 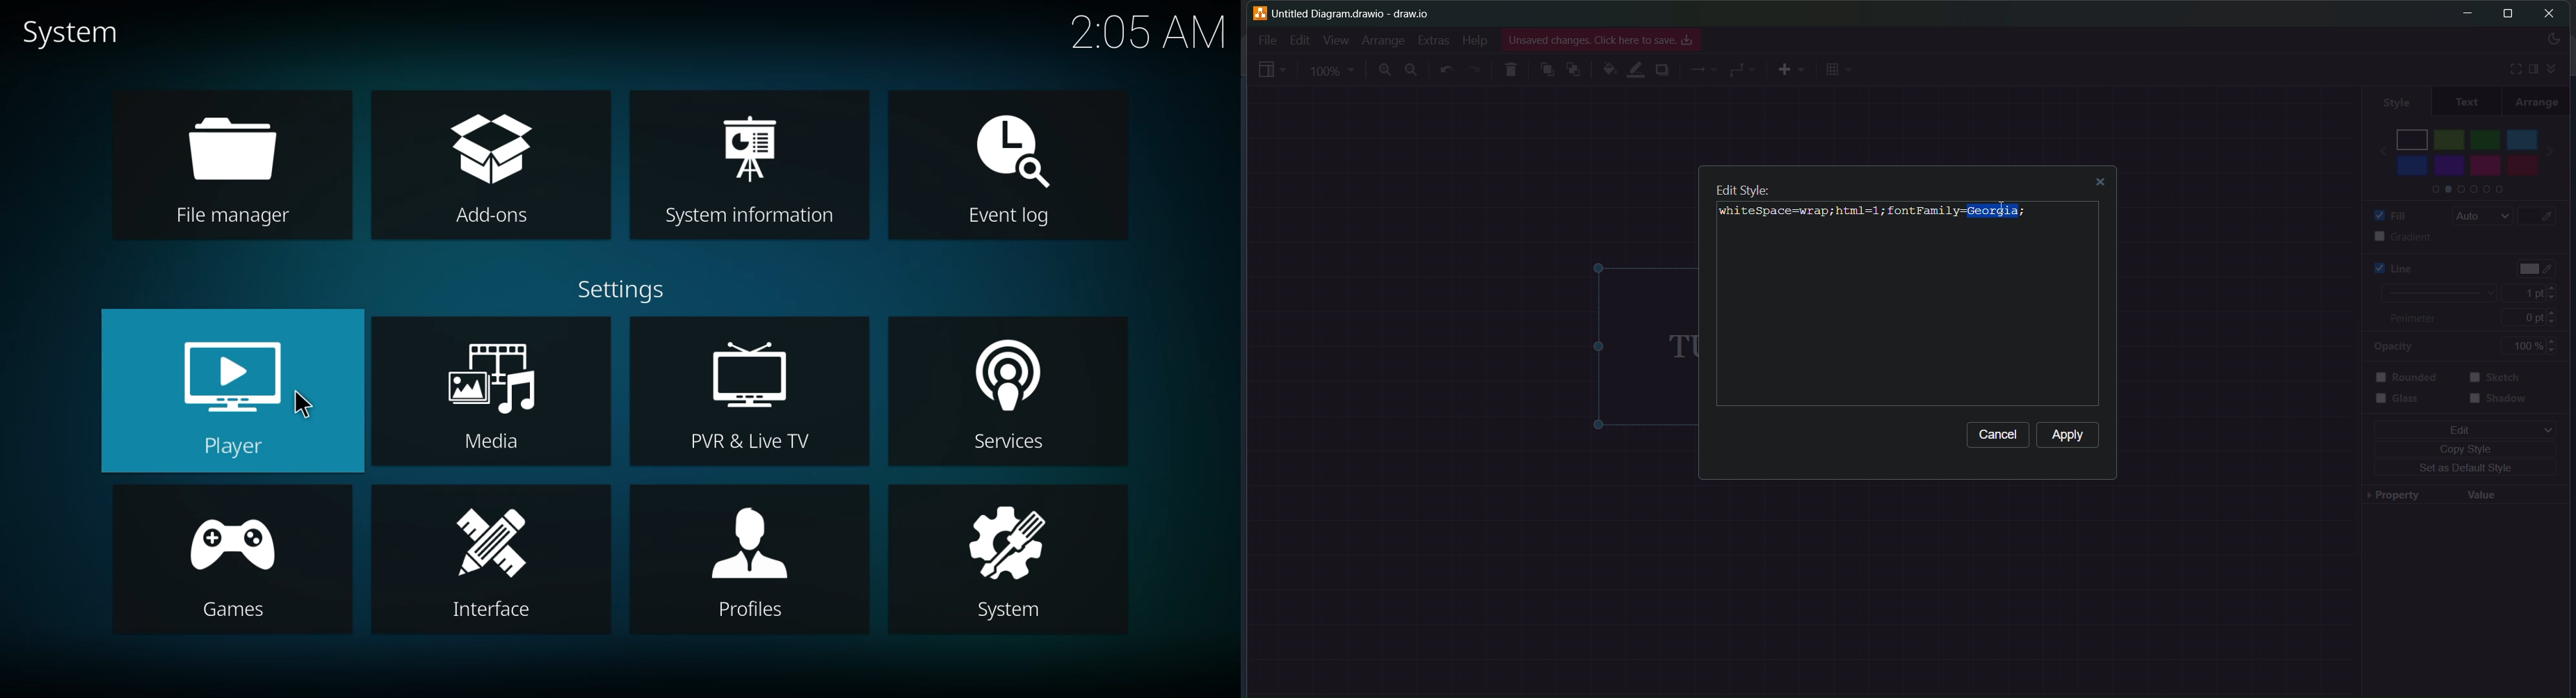 What do you see at coordinates (2412, 165) in the screenshot?
I see `blue` at bounding box center [2412, 165].